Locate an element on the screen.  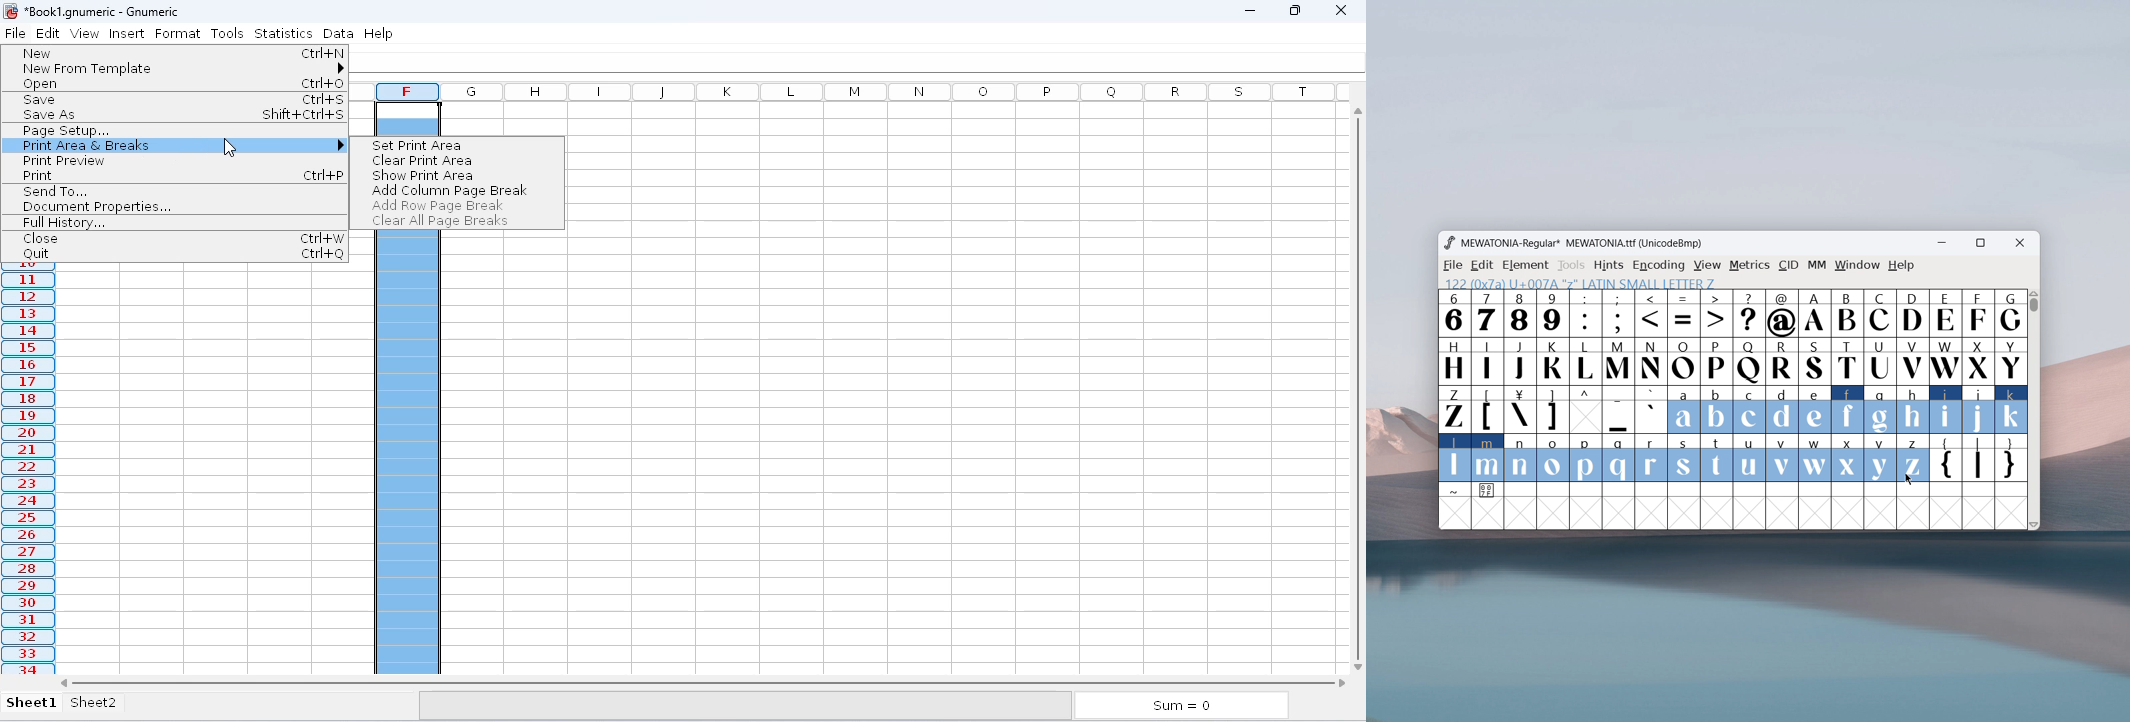
open is located at coordinates (38, 84).